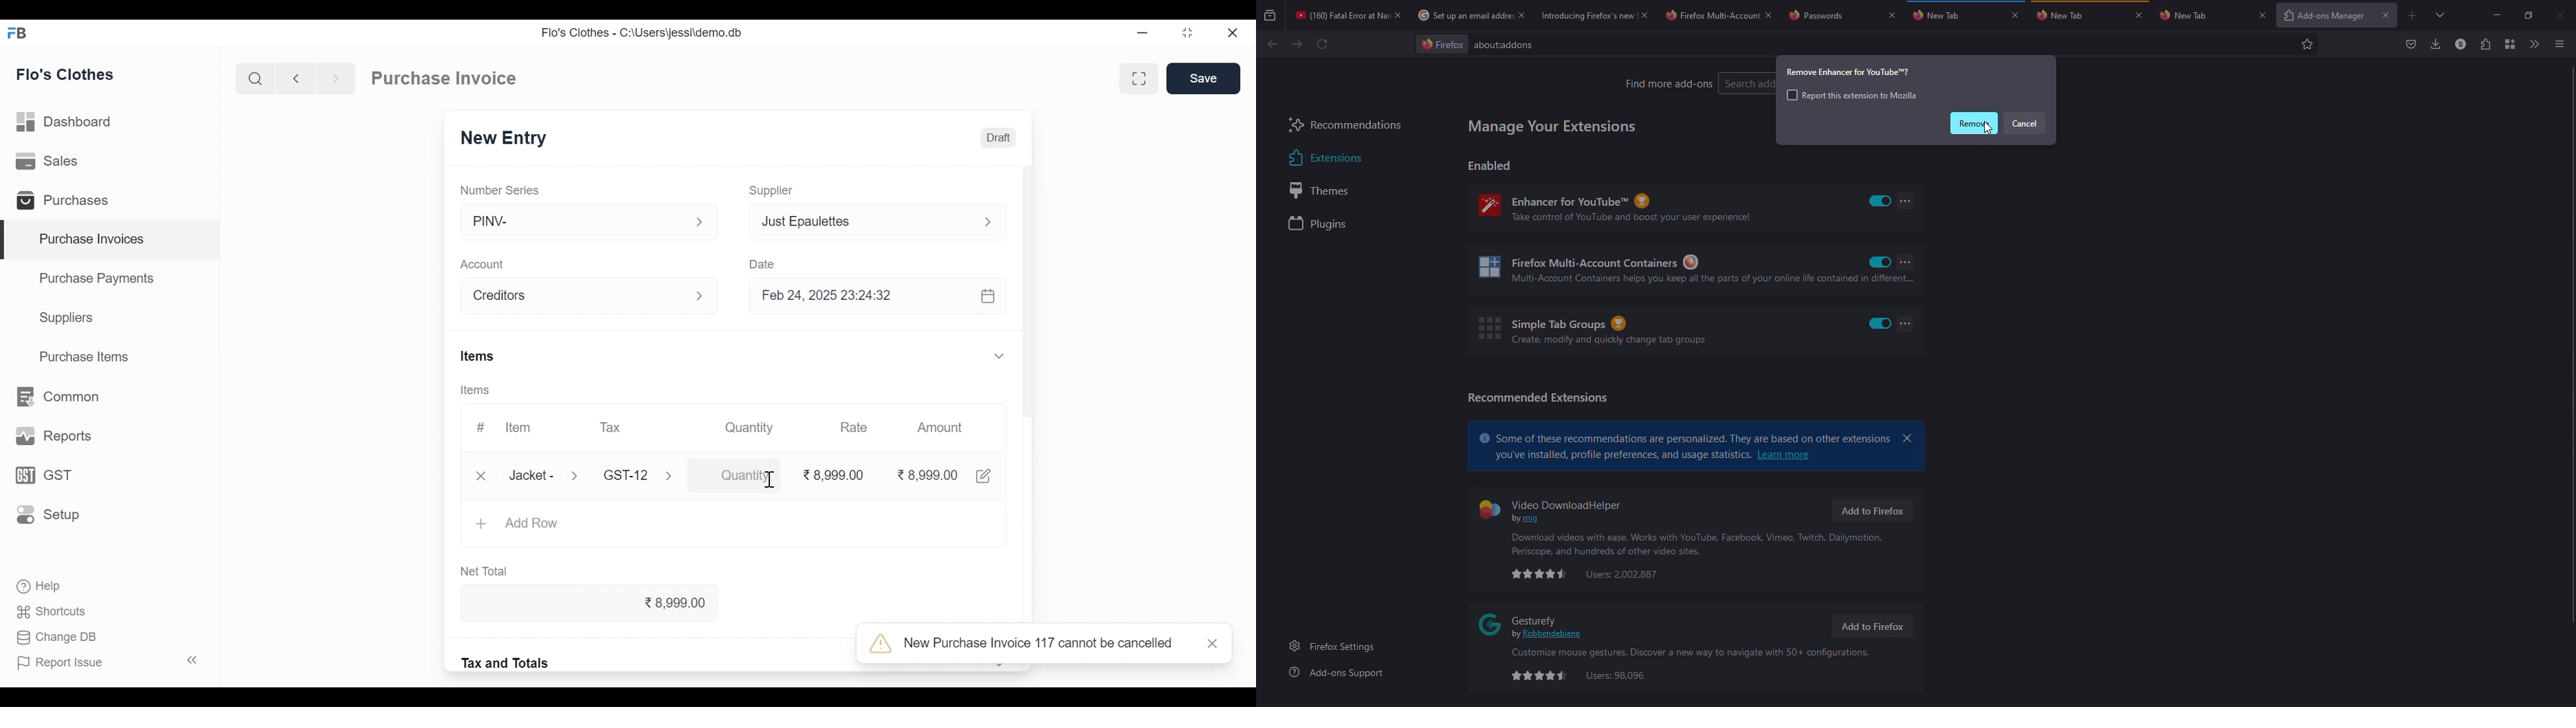 This screenshot has height=728, width=2576. What do you see at coordinates (999, 137) in the screenshot?
I see `Draft` at bounding box center [999, 137].